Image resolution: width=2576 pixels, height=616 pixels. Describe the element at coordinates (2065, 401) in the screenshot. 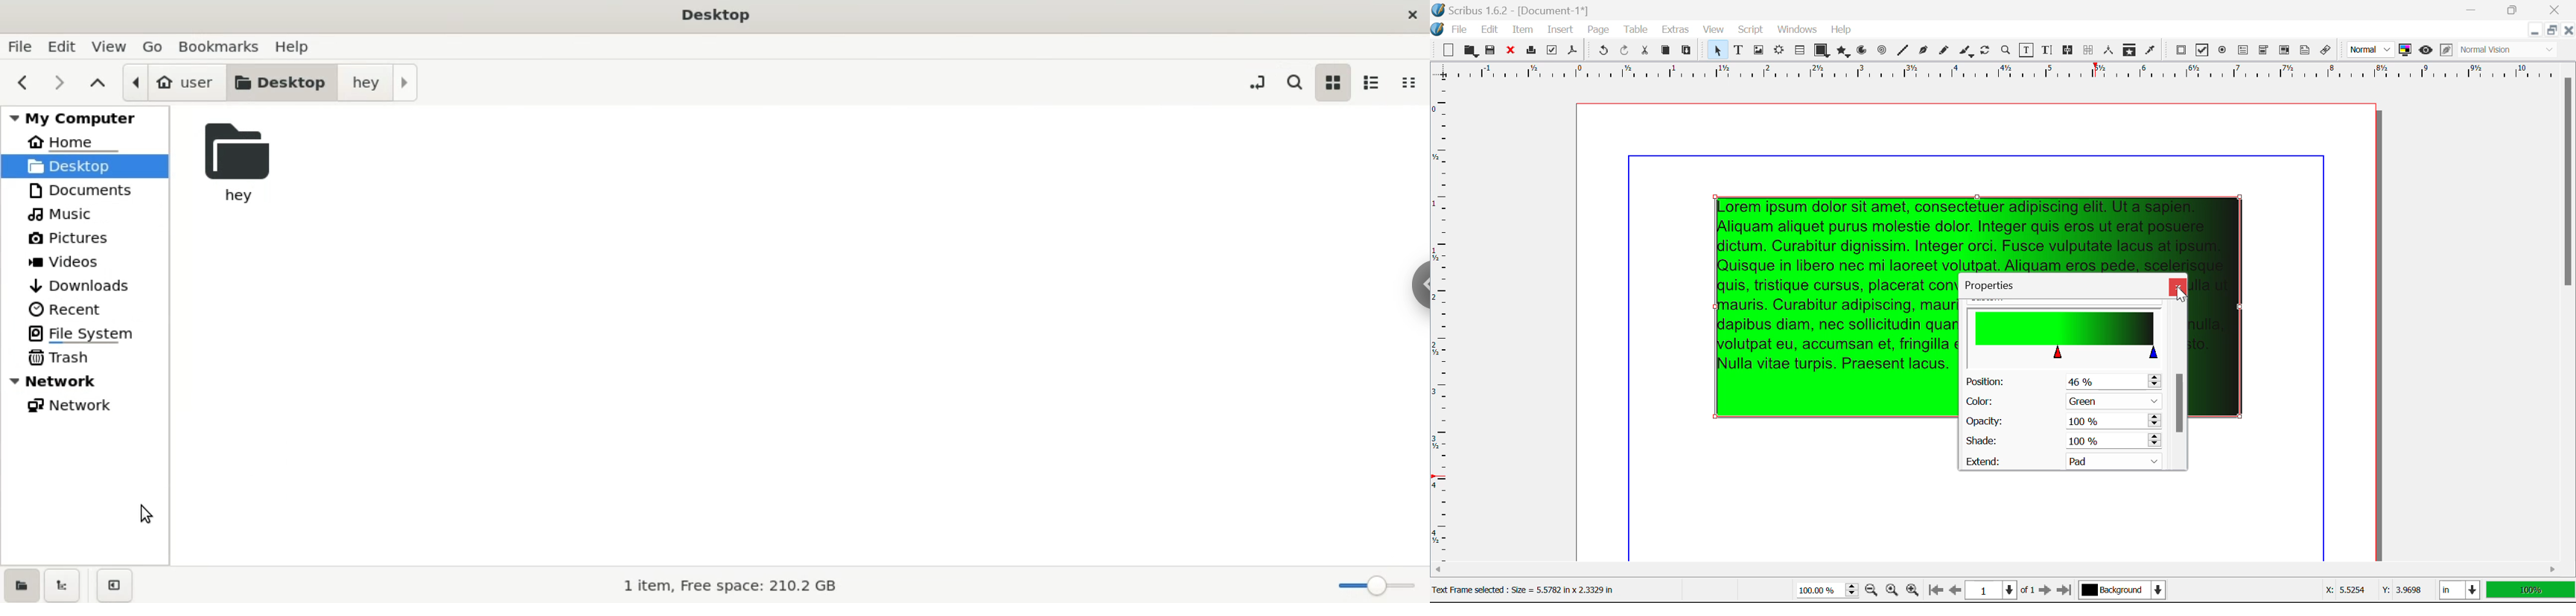

I see `Green Selected` at that location.